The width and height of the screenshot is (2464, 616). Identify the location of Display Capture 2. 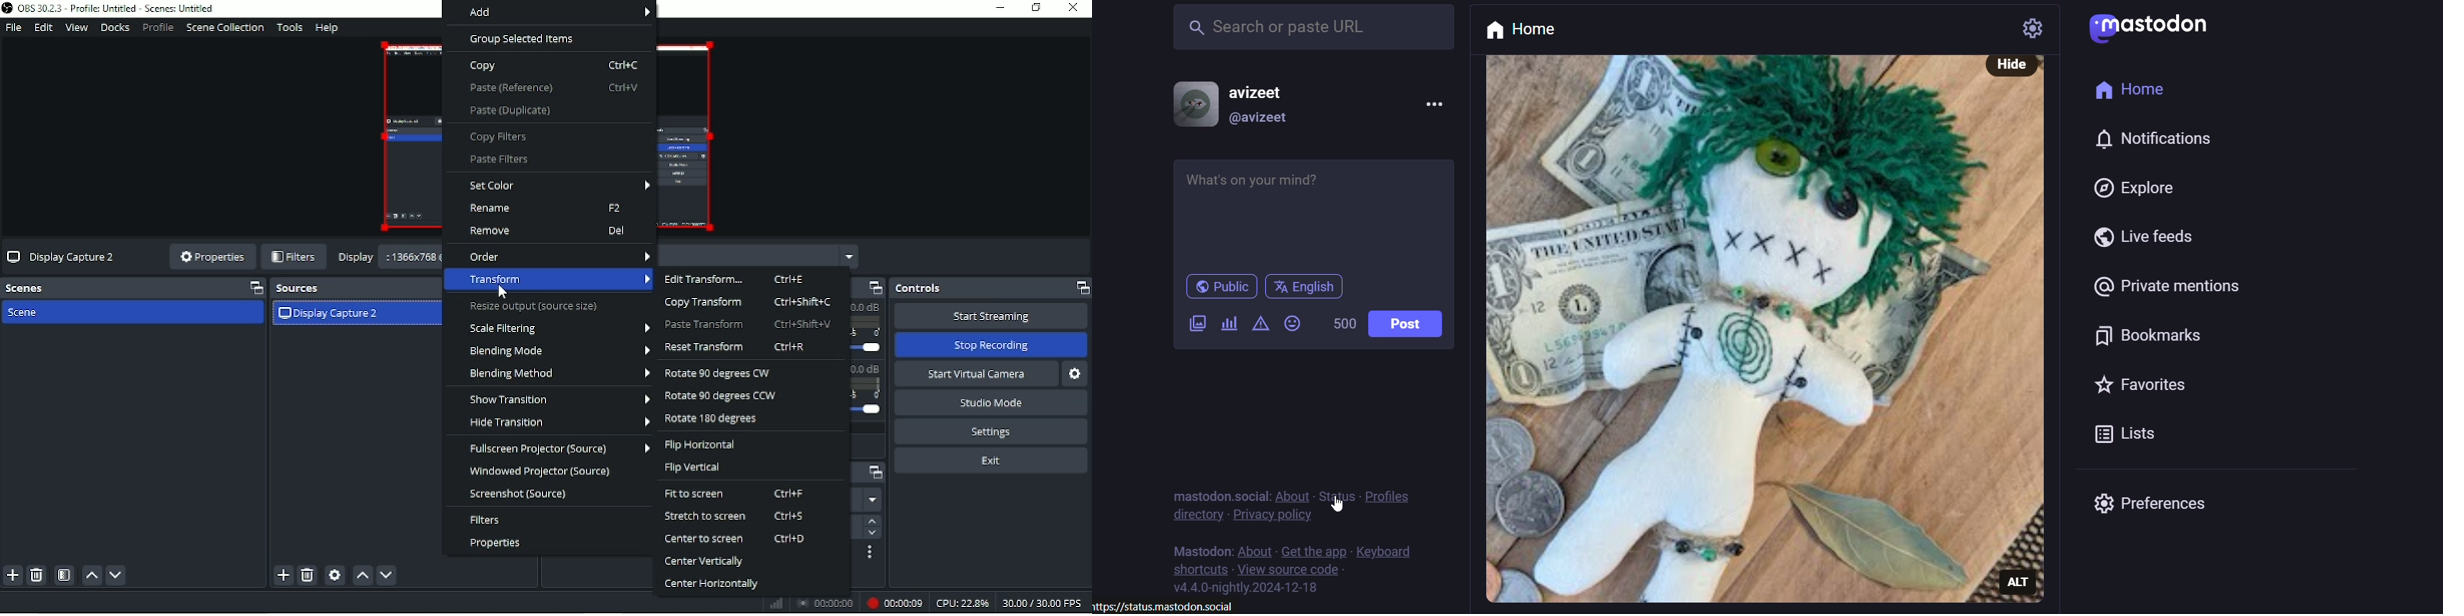
(329, 315).